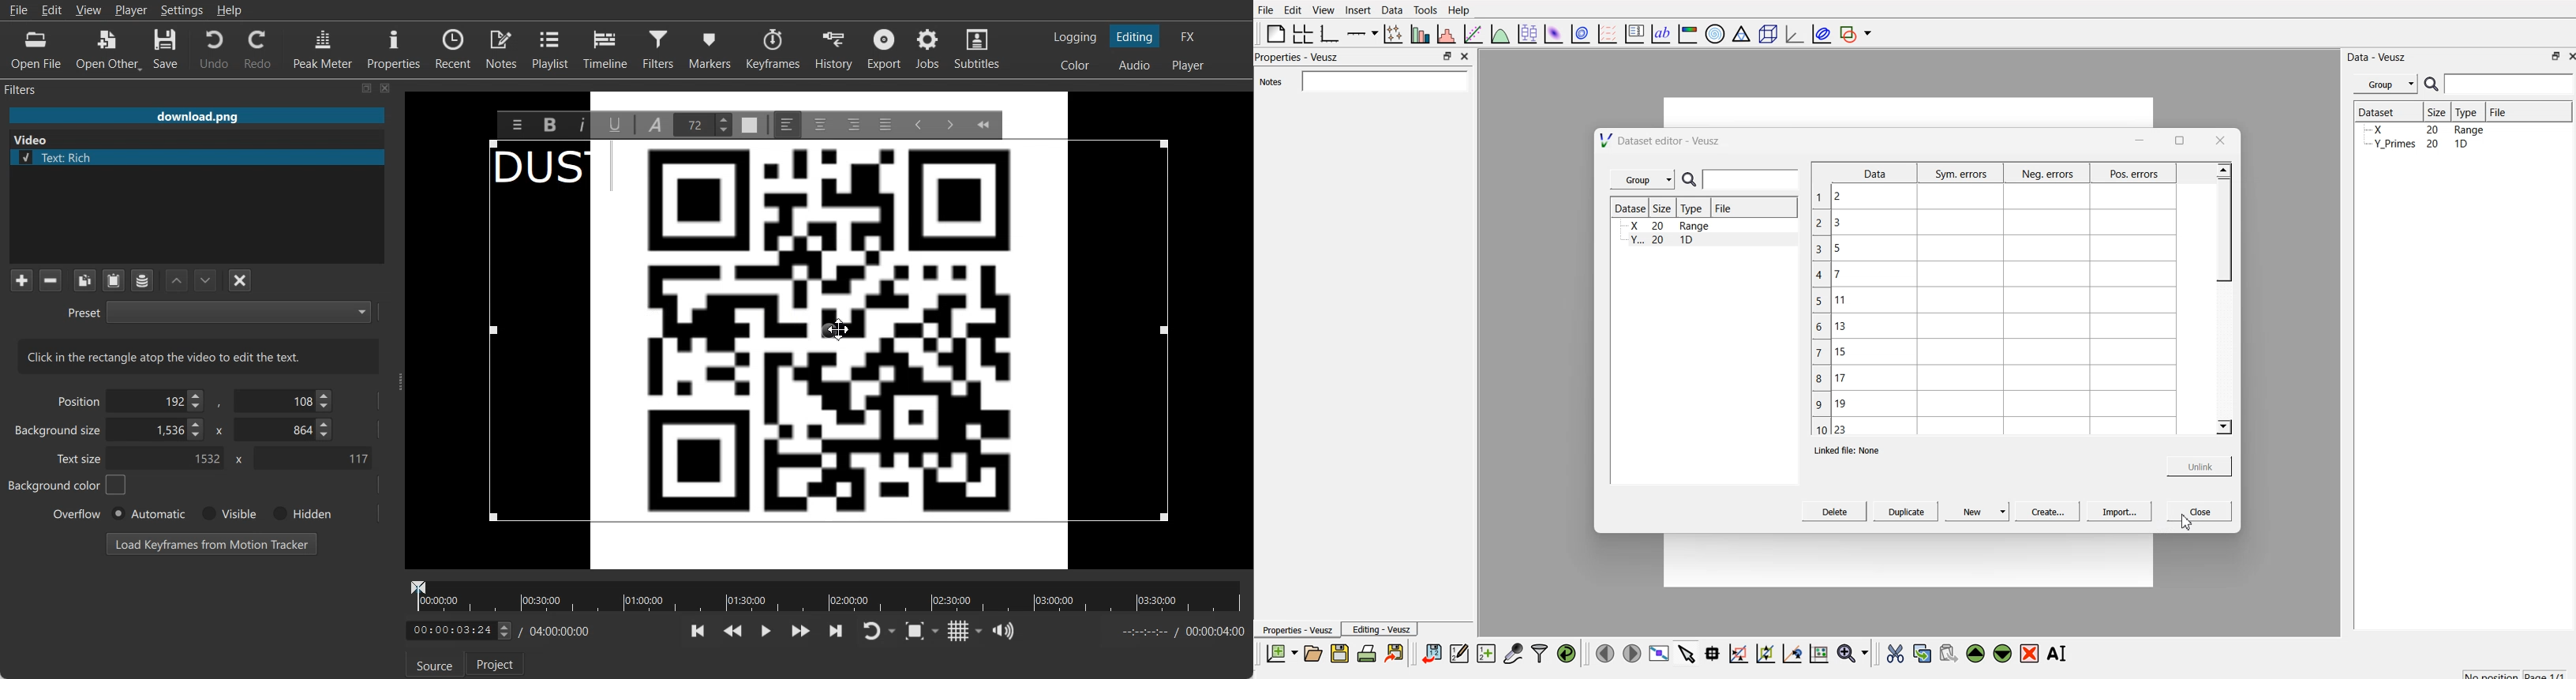  Describe the element at coordinates (1662, 141) in the screenshot. I see `N \/ Dataset editor - Veusz` at that location.